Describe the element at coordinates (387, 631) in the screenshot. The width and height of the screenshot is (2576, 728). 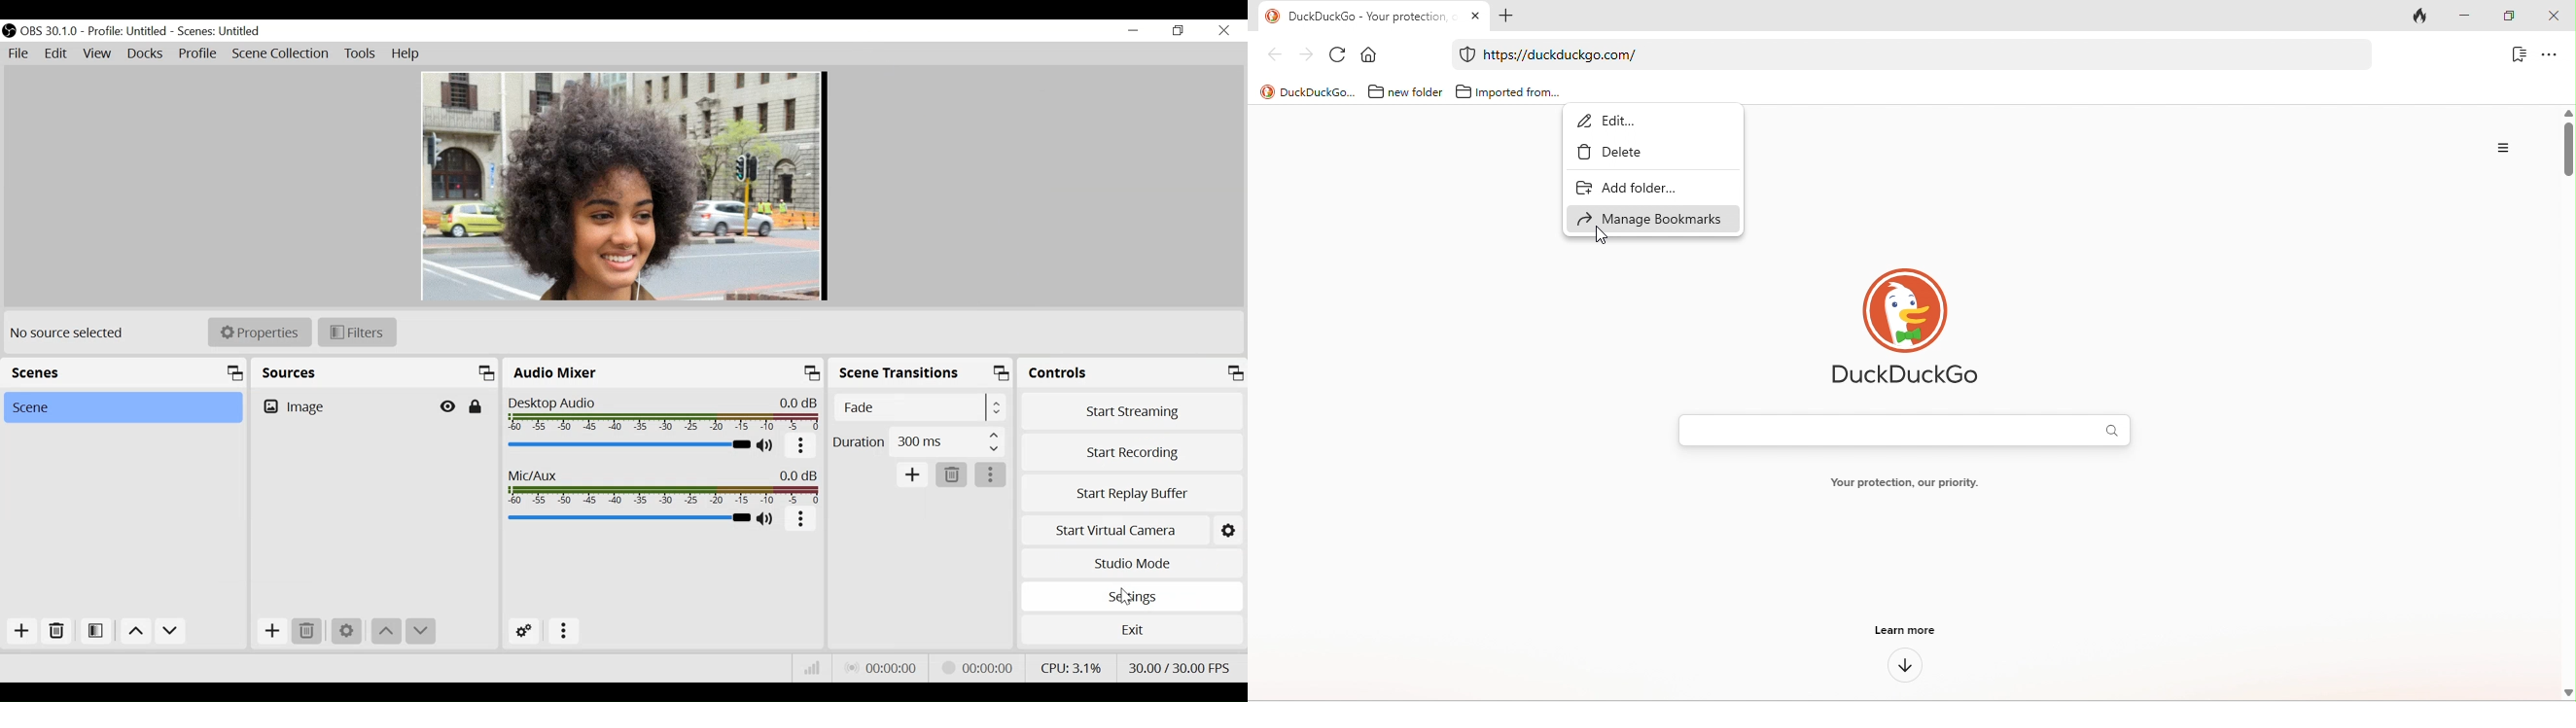
I see `Move down` at that location.